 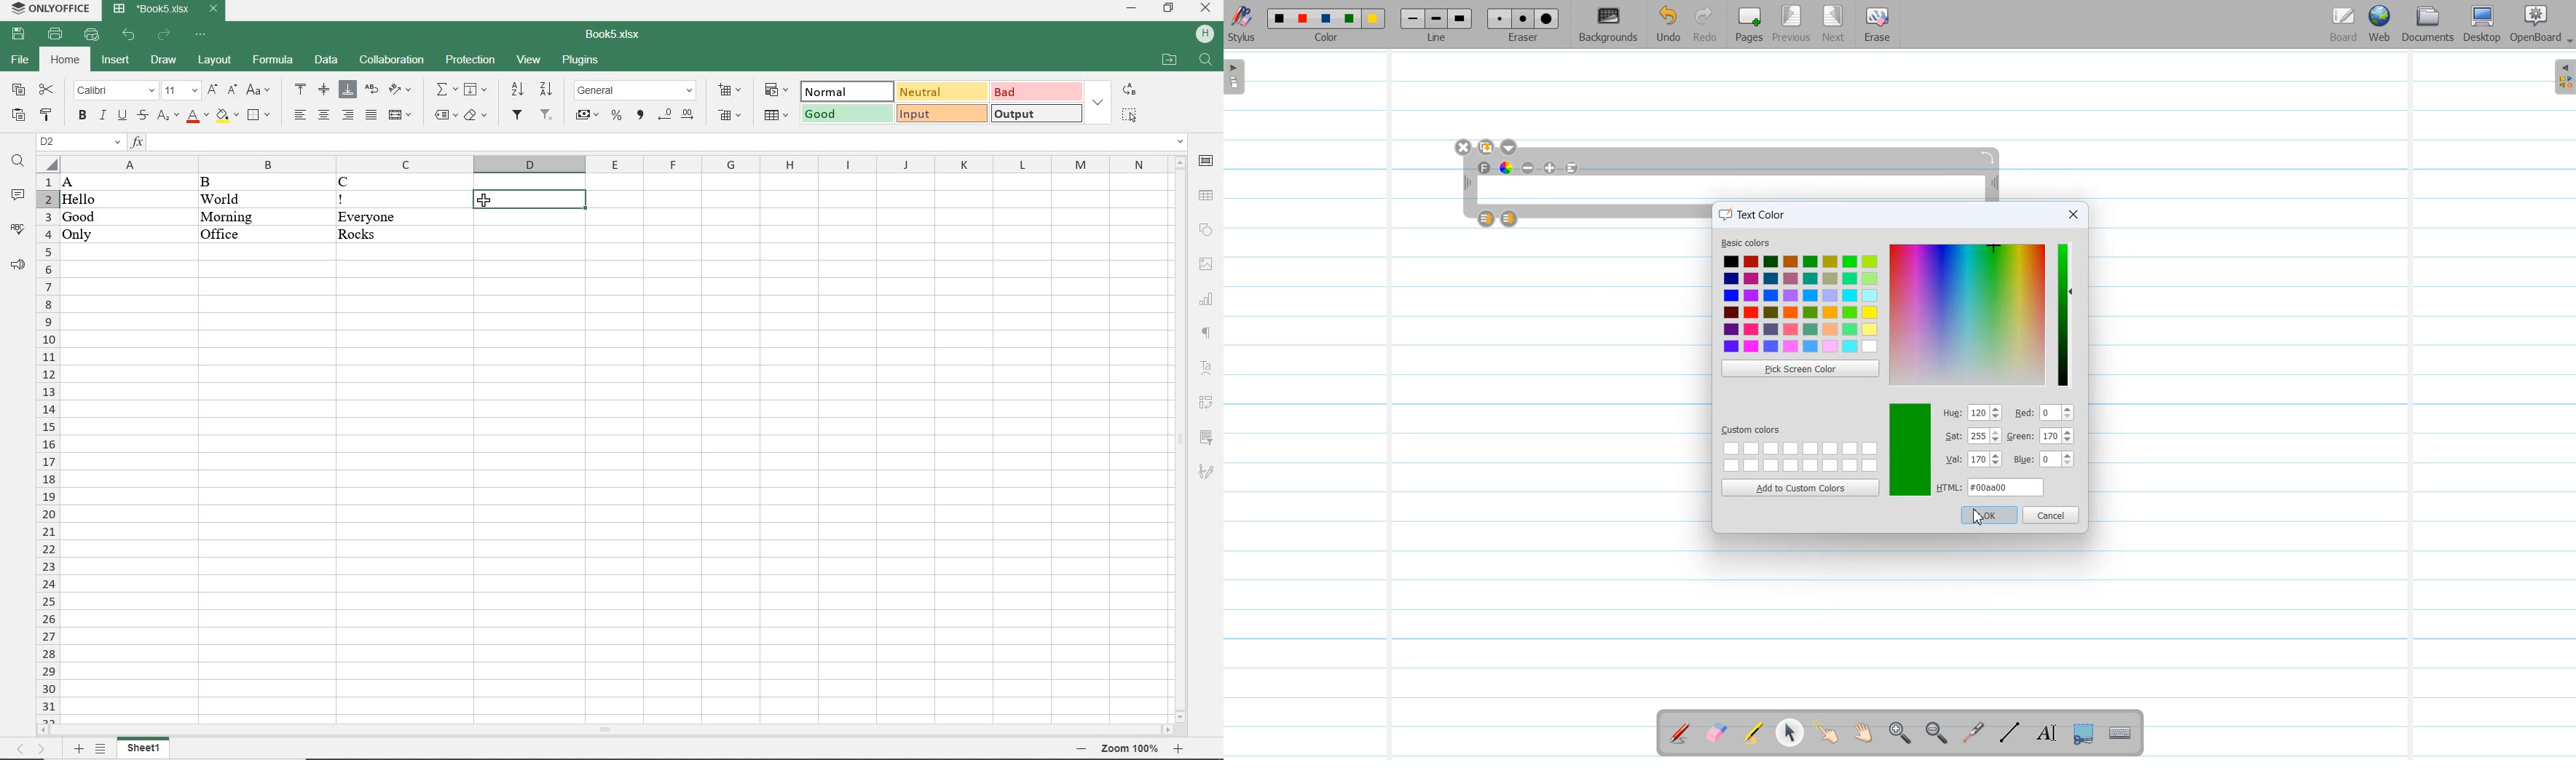 I want to click on view, so click(x=529, y=60).